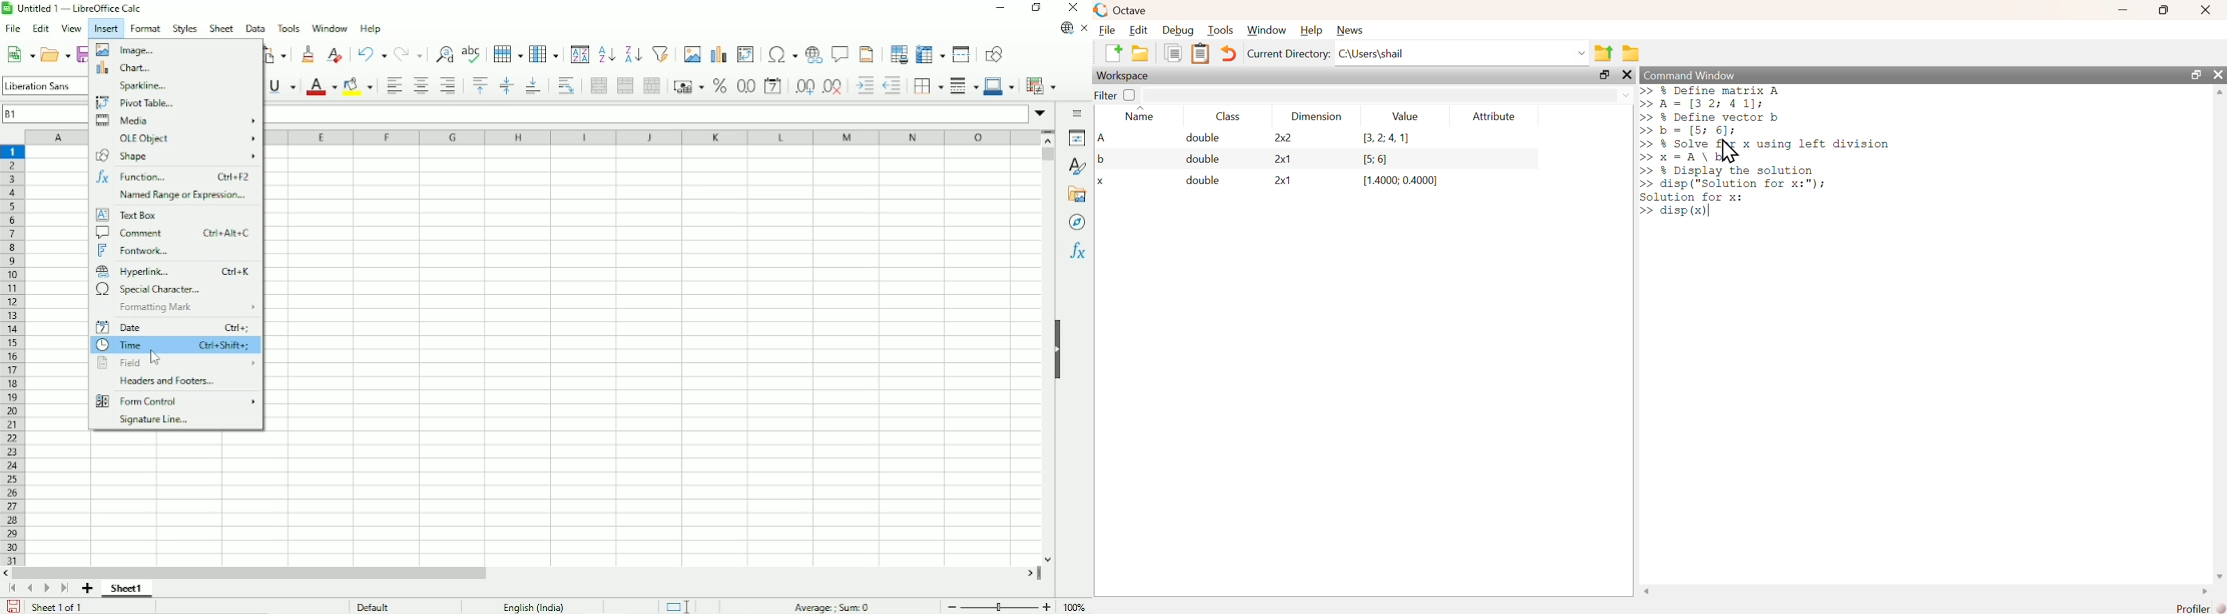  Describe the element at coordinates (772, 86) in the screenshot. I see `Format as date` at that location.